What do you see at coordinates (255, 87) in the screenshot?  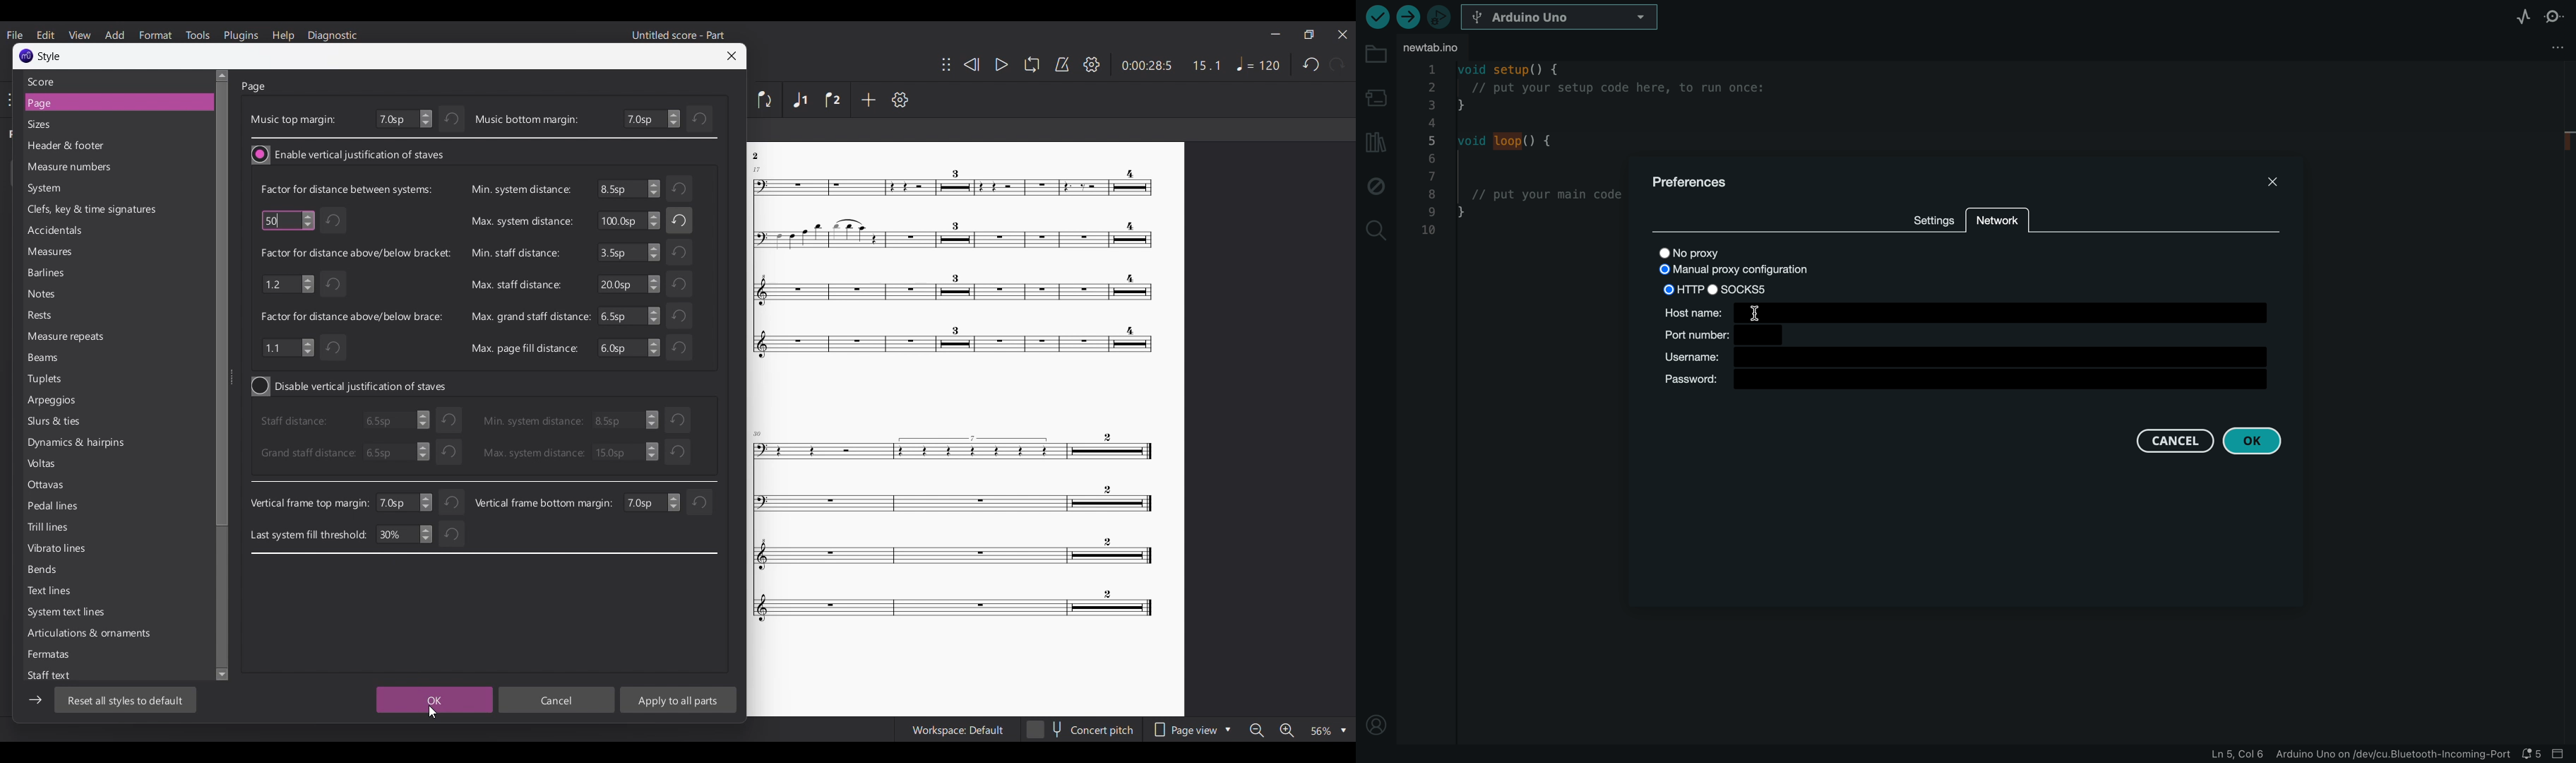 I see `Page` at bounding box center [255, 87].